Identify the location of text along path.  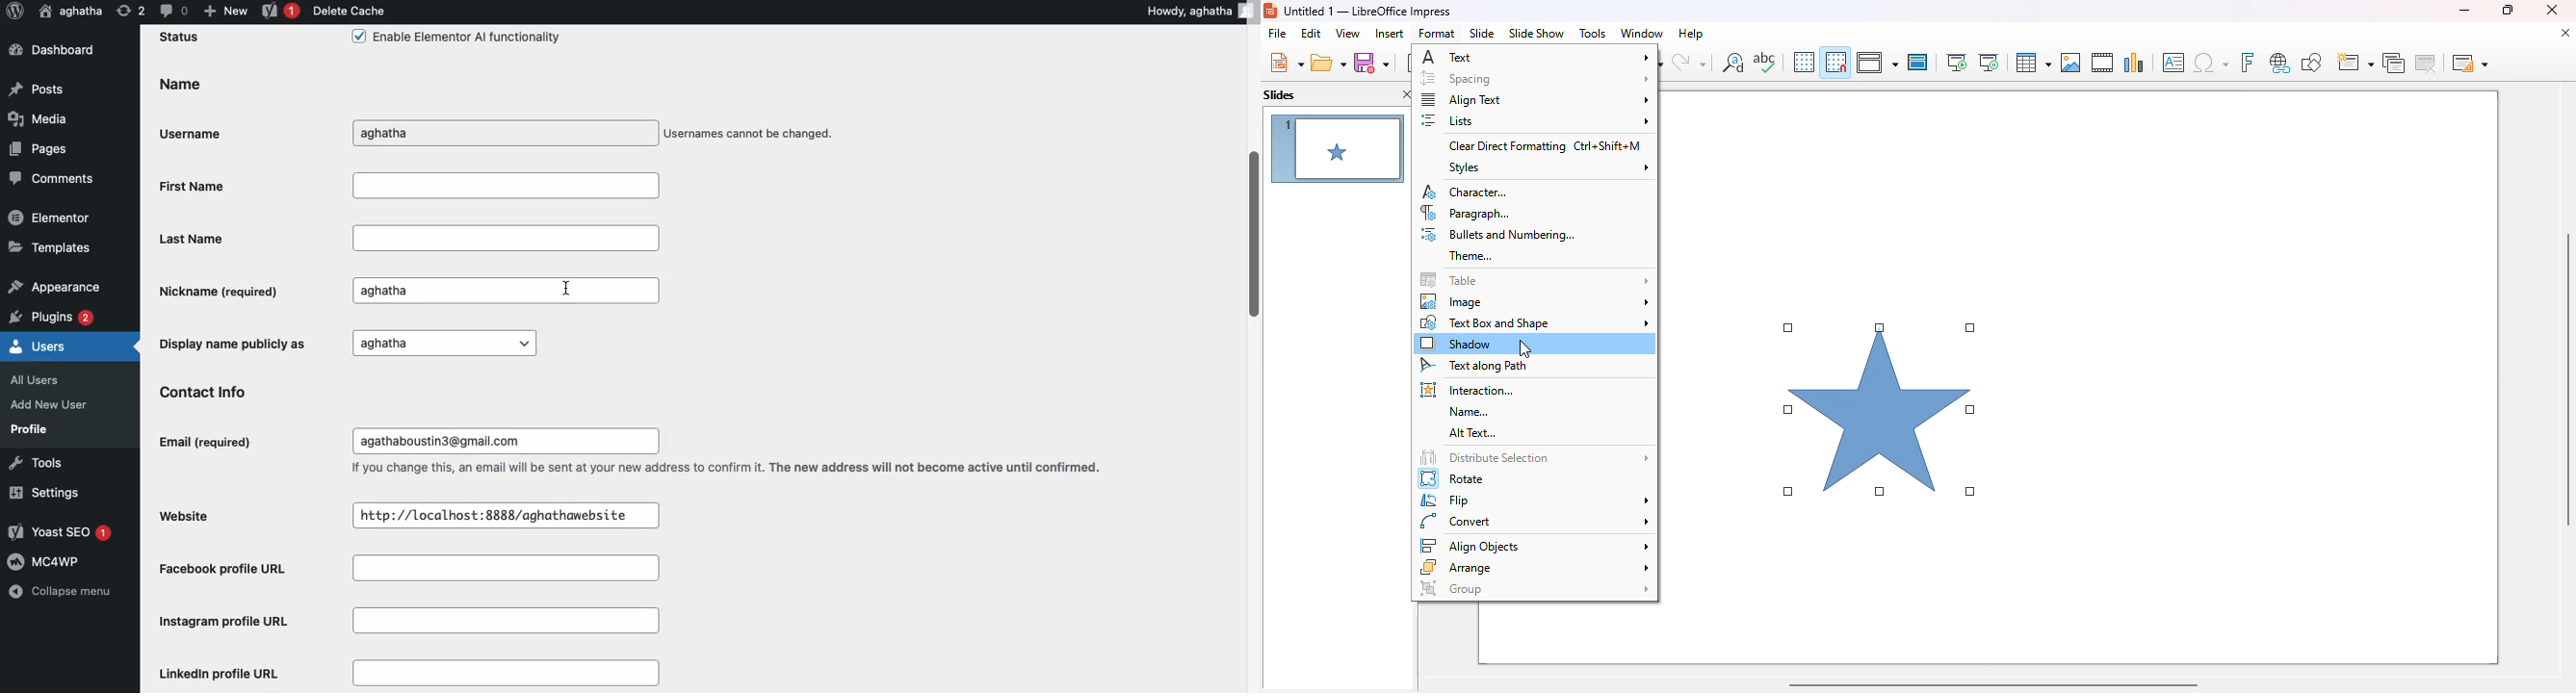
(1472, 366).